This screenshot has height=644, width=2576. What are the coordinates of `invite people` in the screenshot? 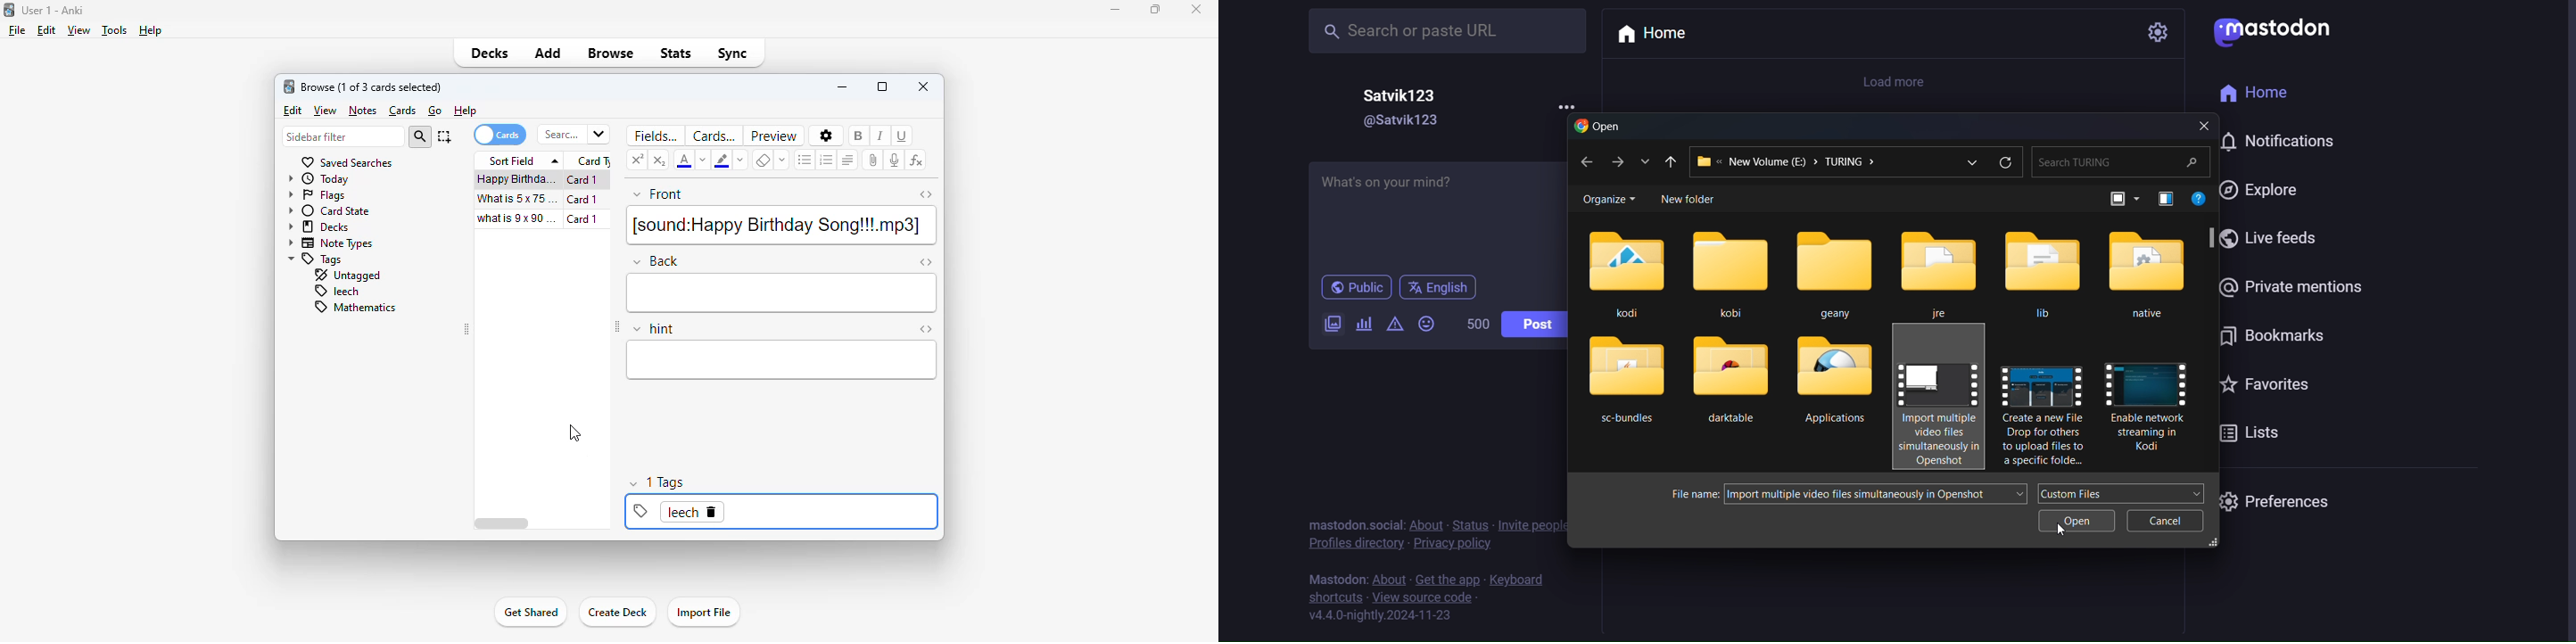 It's located at (1535, 526).